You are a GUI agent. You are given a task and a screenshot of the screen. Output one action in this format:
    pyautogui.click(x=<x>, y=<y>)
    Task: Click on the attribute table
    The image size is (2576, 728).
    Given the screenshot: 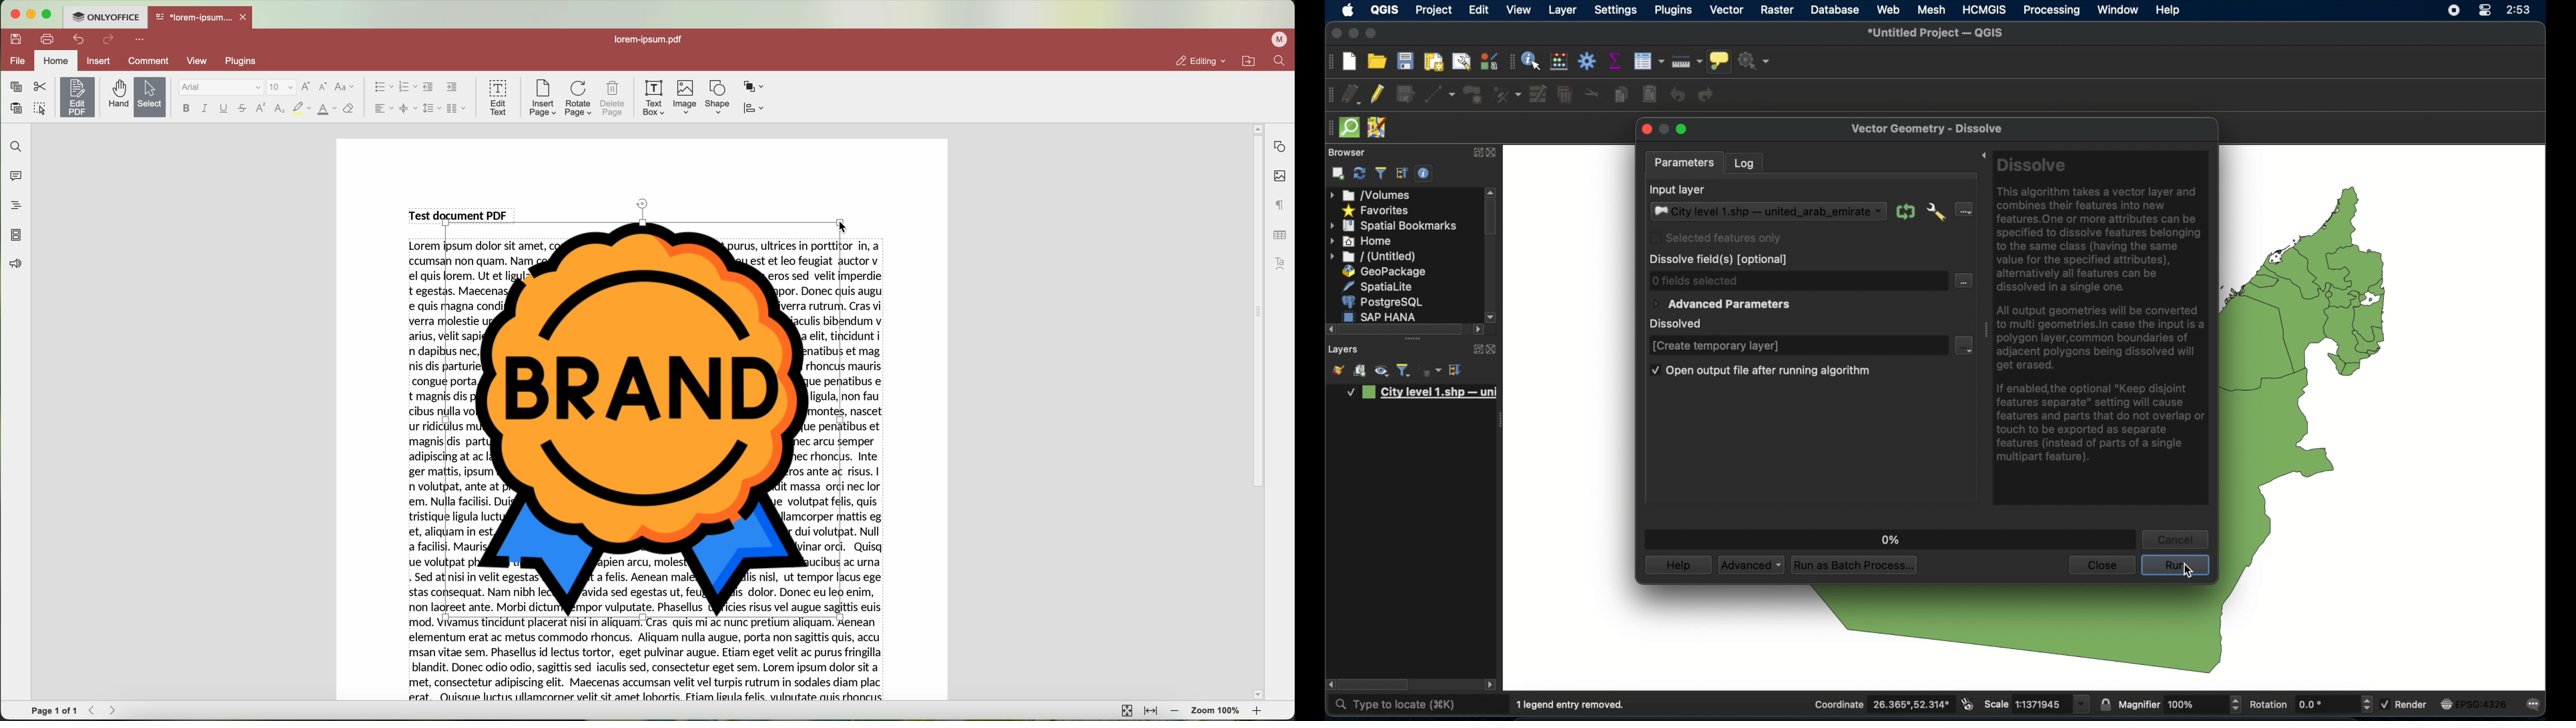 What is the action you would take?
    pyautogui.click(x=1511, y=62)
    